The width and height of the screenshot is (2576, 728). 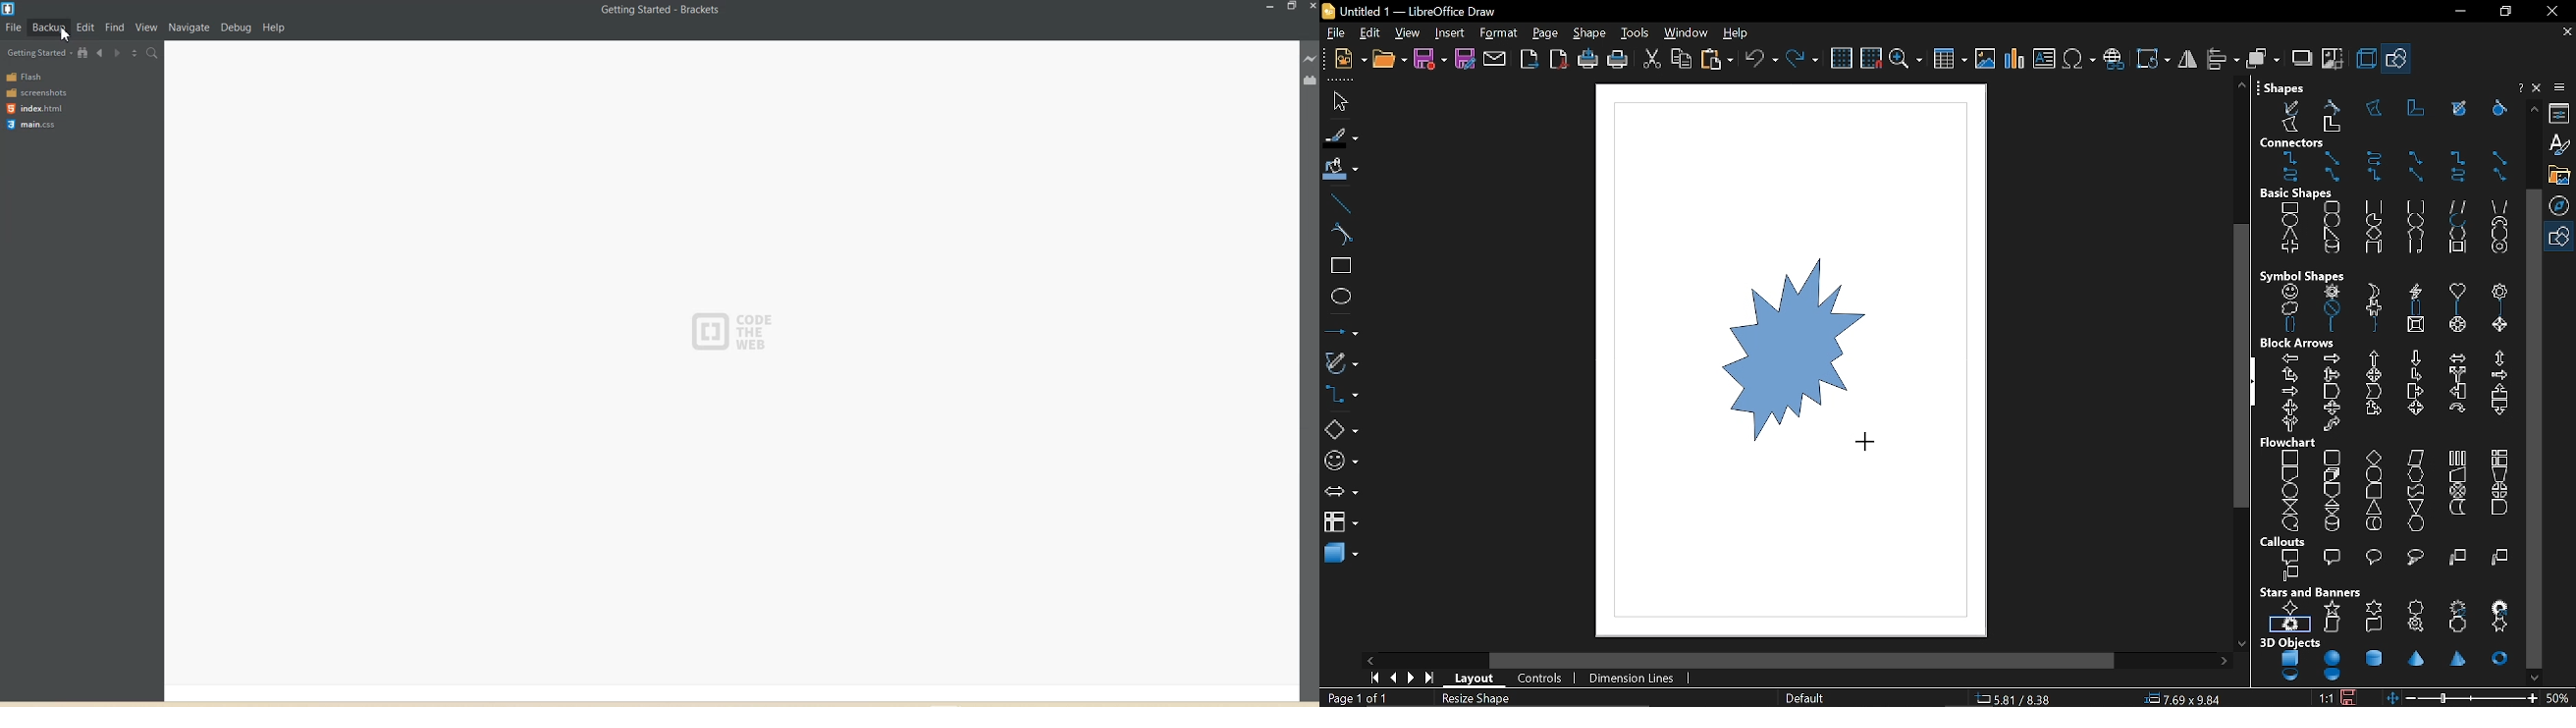 What do you see at coordinates (2185, 699) in the screenshot?
I see `location` at bounding box center [2185, 699].